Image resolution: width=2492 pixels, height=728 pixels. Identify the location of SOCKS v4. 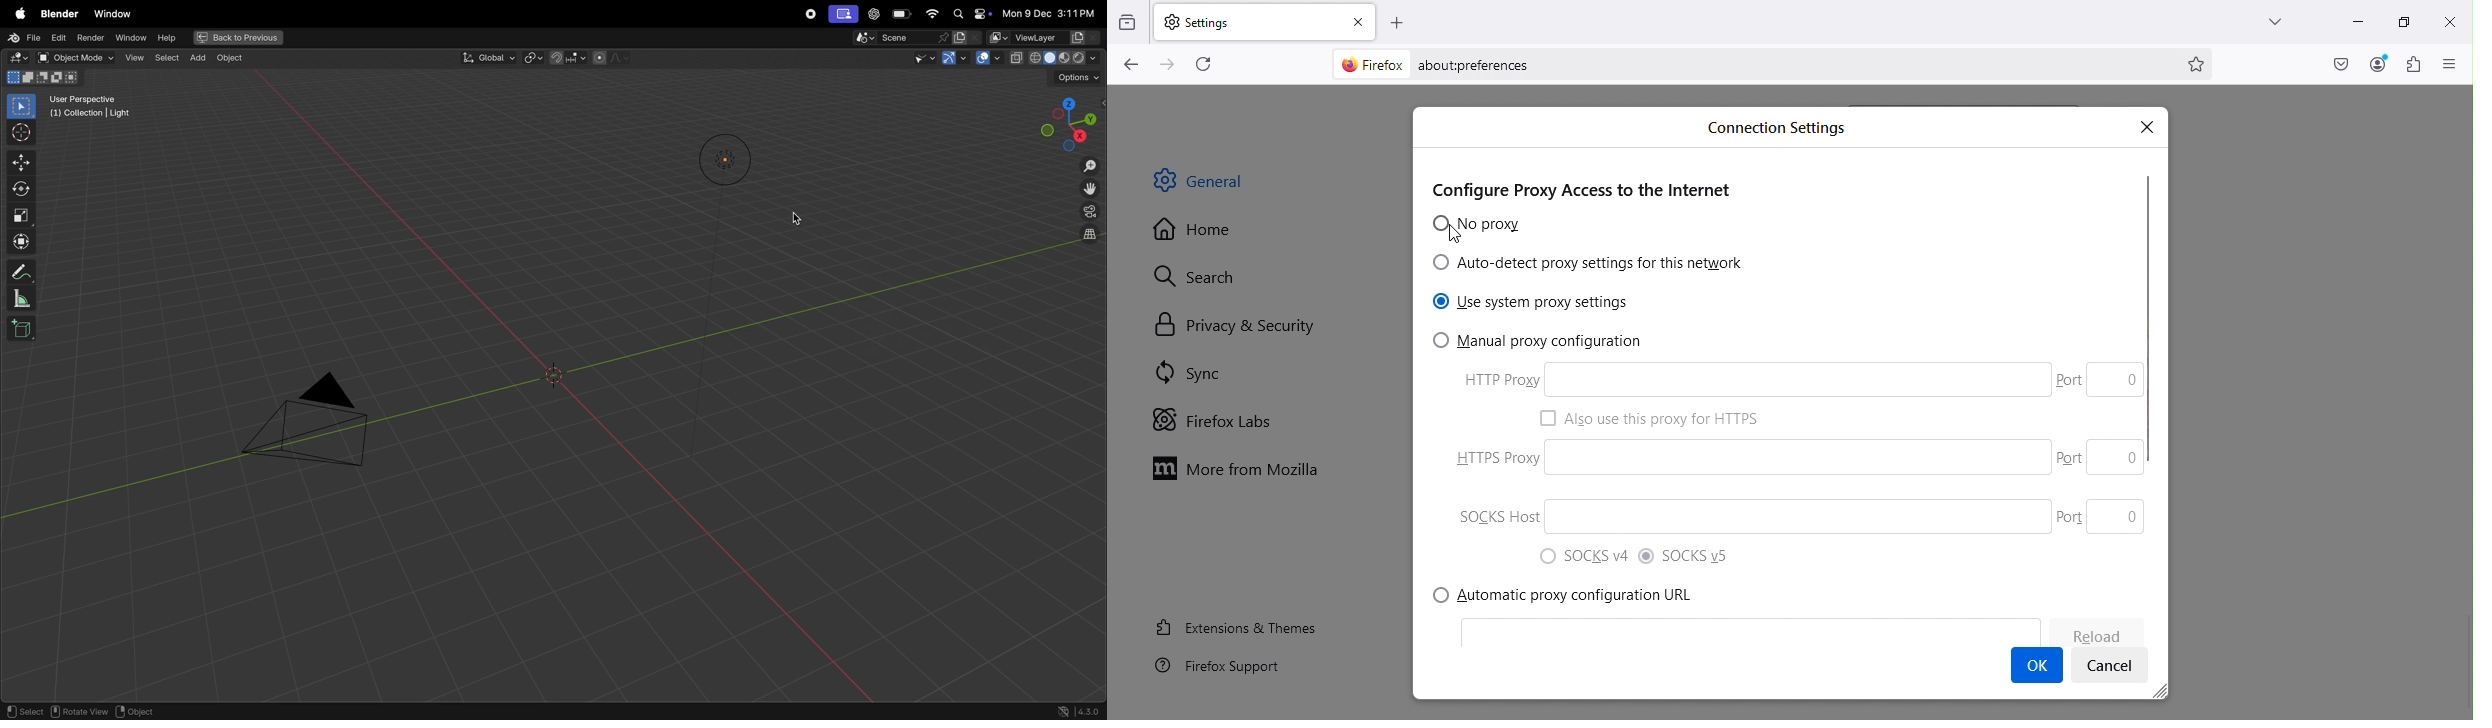
(1585, 557).